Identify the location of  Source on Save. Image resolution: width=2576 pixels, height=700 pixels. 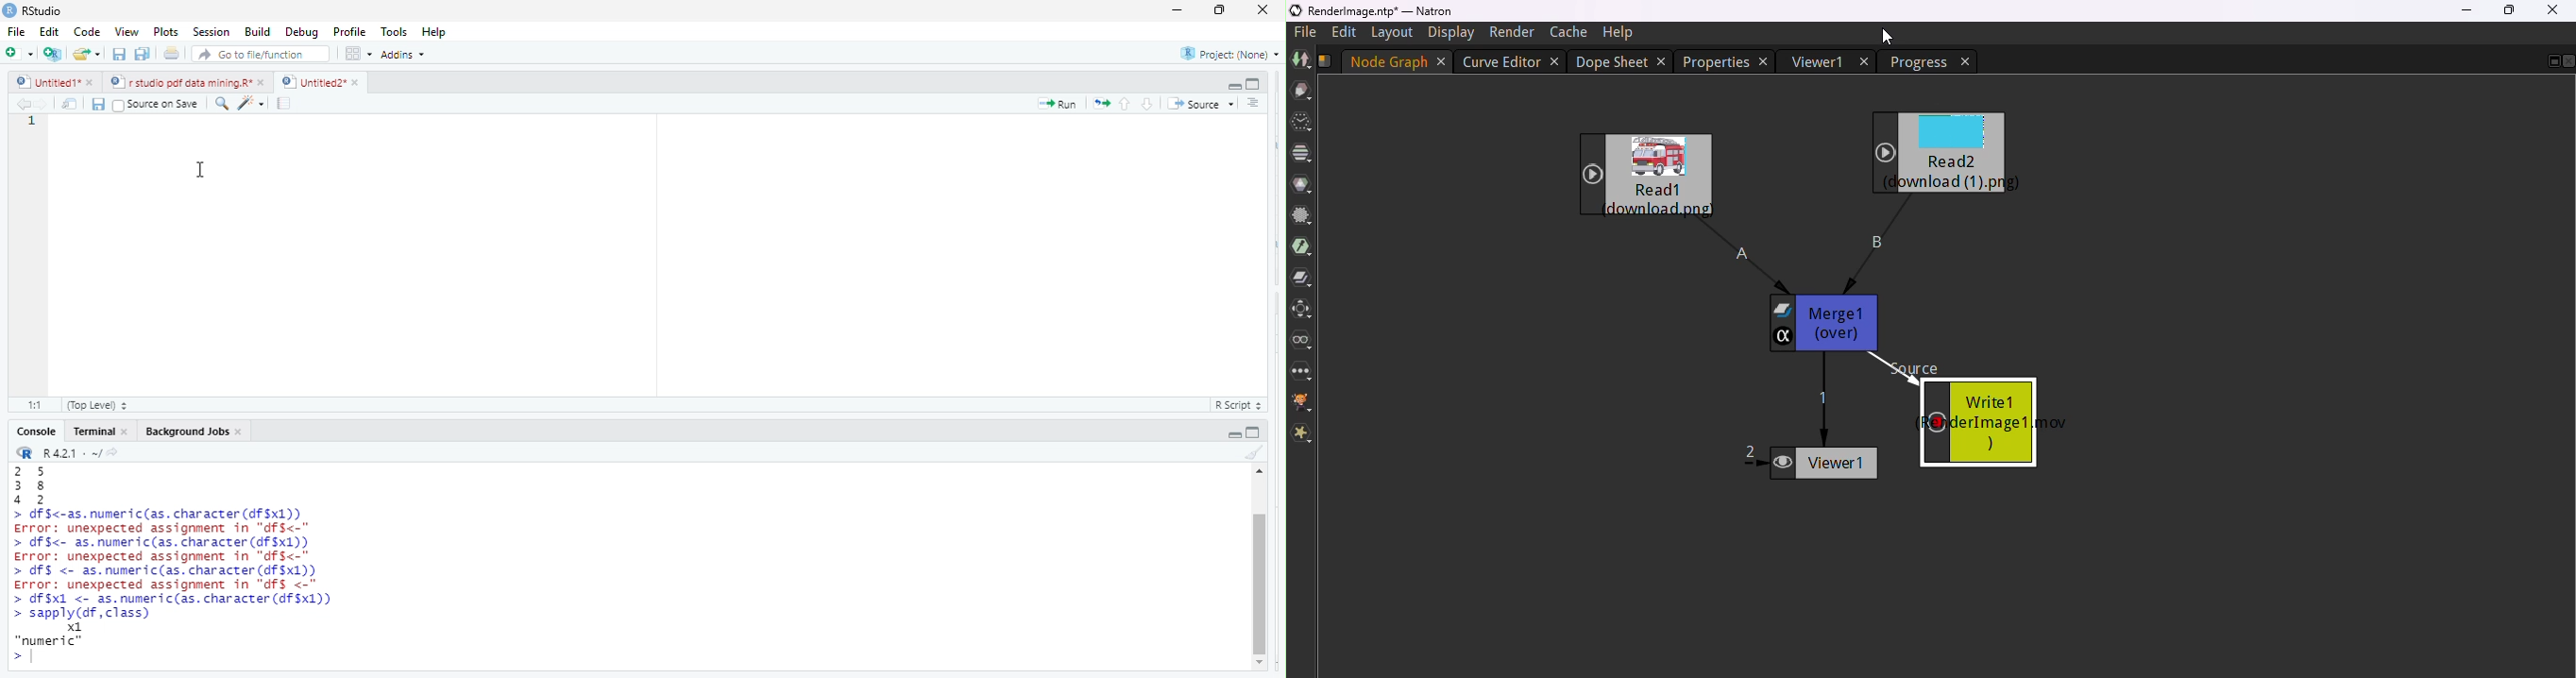
(159, 104).